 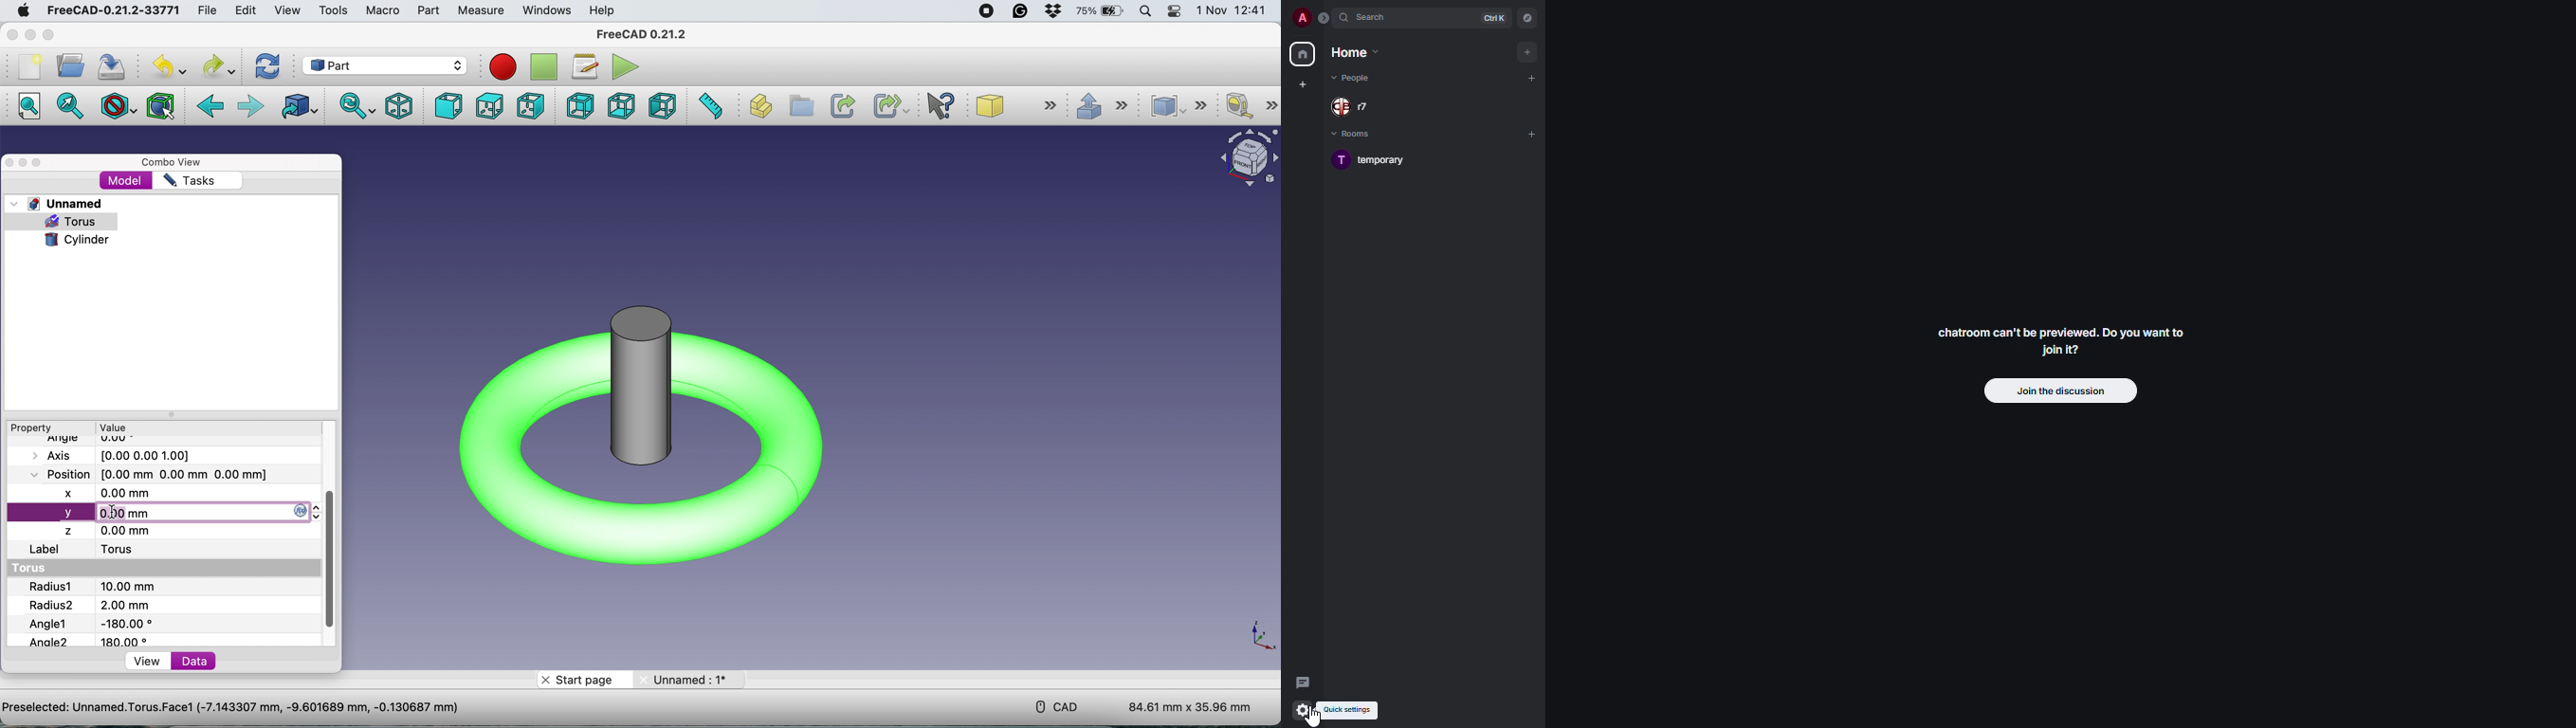 I want to click on help, so click(x=600, y=10).